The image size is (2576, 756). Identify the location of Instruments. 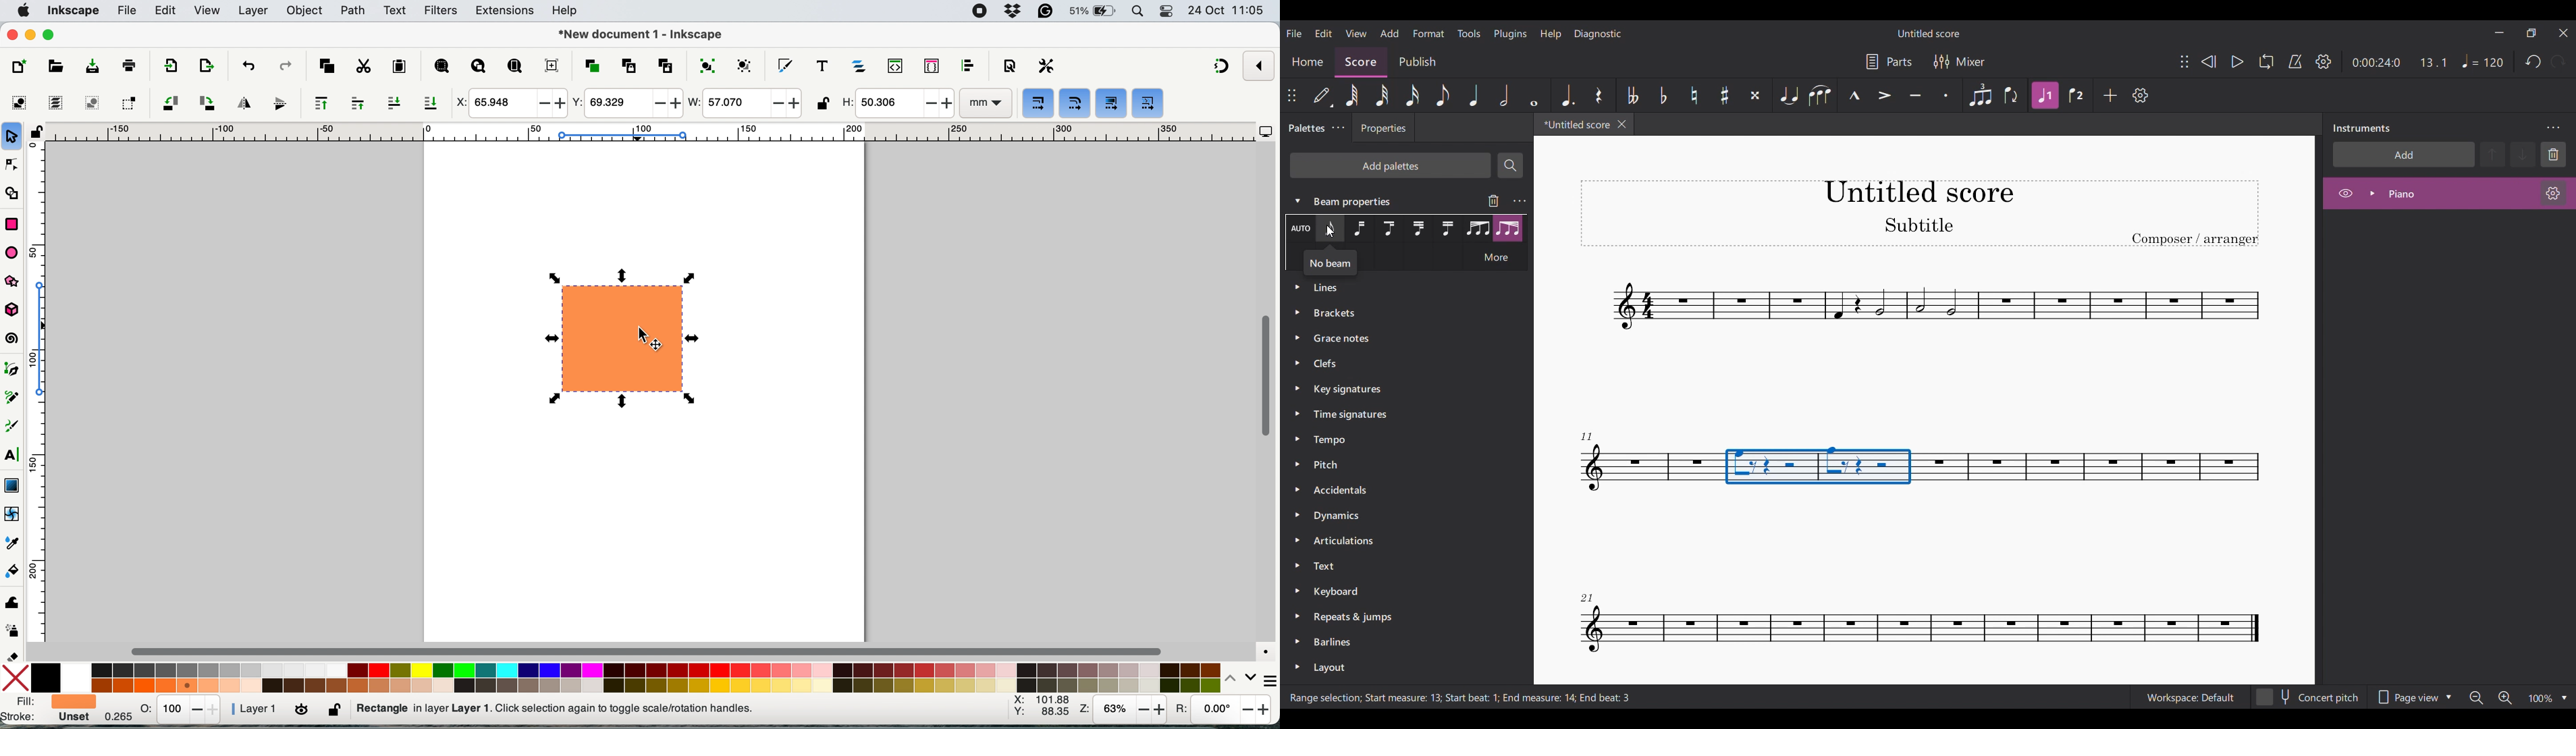
(2361, 128).